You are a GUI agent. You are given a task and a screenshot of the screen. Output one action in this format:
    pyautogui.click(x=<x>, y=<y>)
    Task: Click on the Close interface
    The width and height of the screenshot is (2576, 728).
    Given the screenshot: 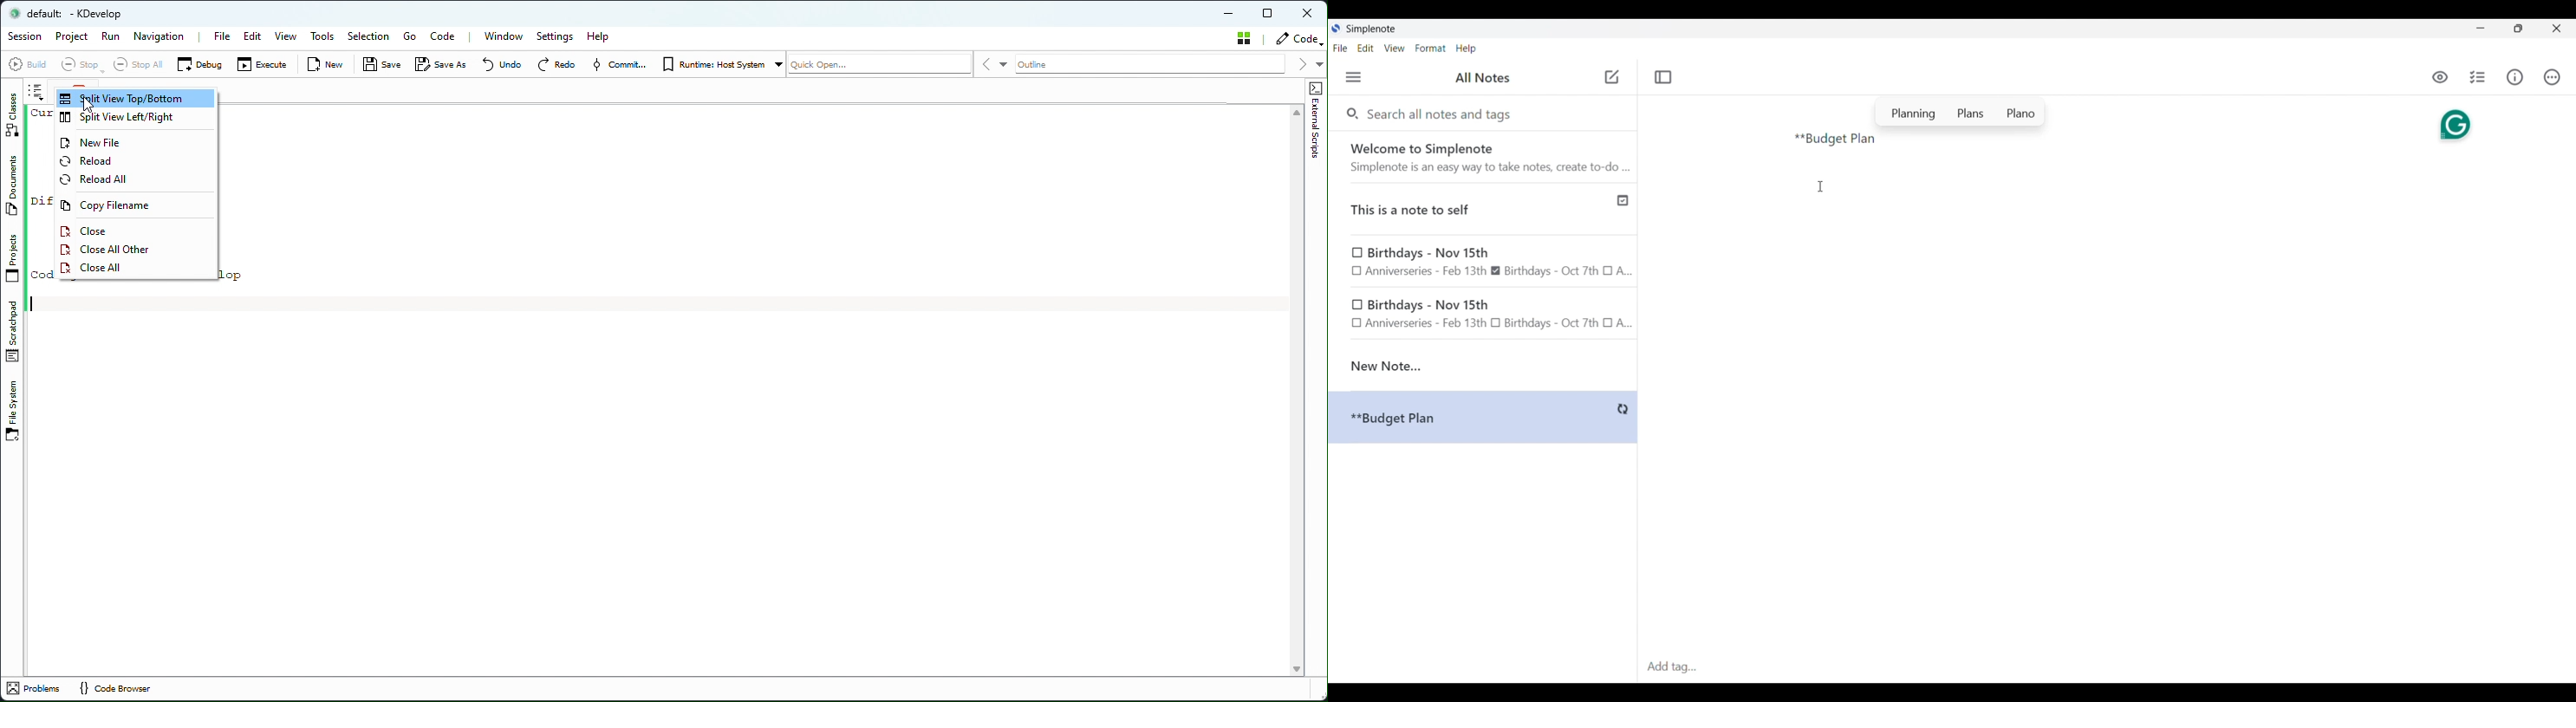 What is the action you would take?
    pyautogui.click(x=2556, y=28)
    